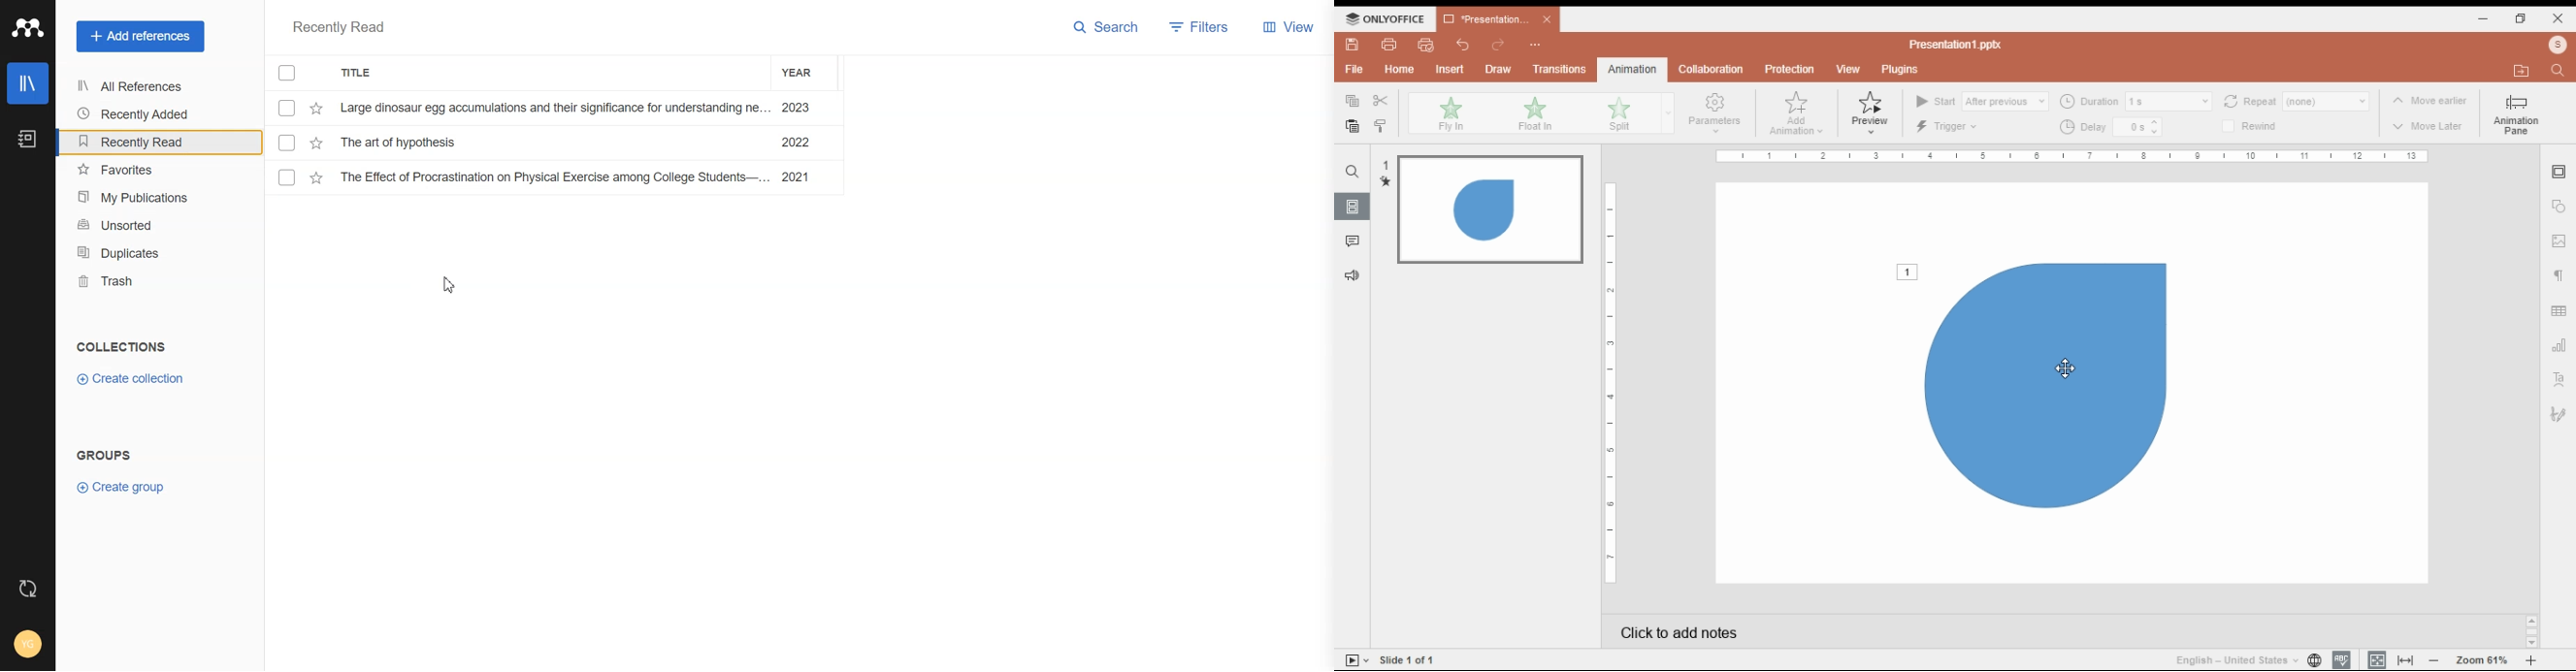  I want to click on find, so click(1353, 172).